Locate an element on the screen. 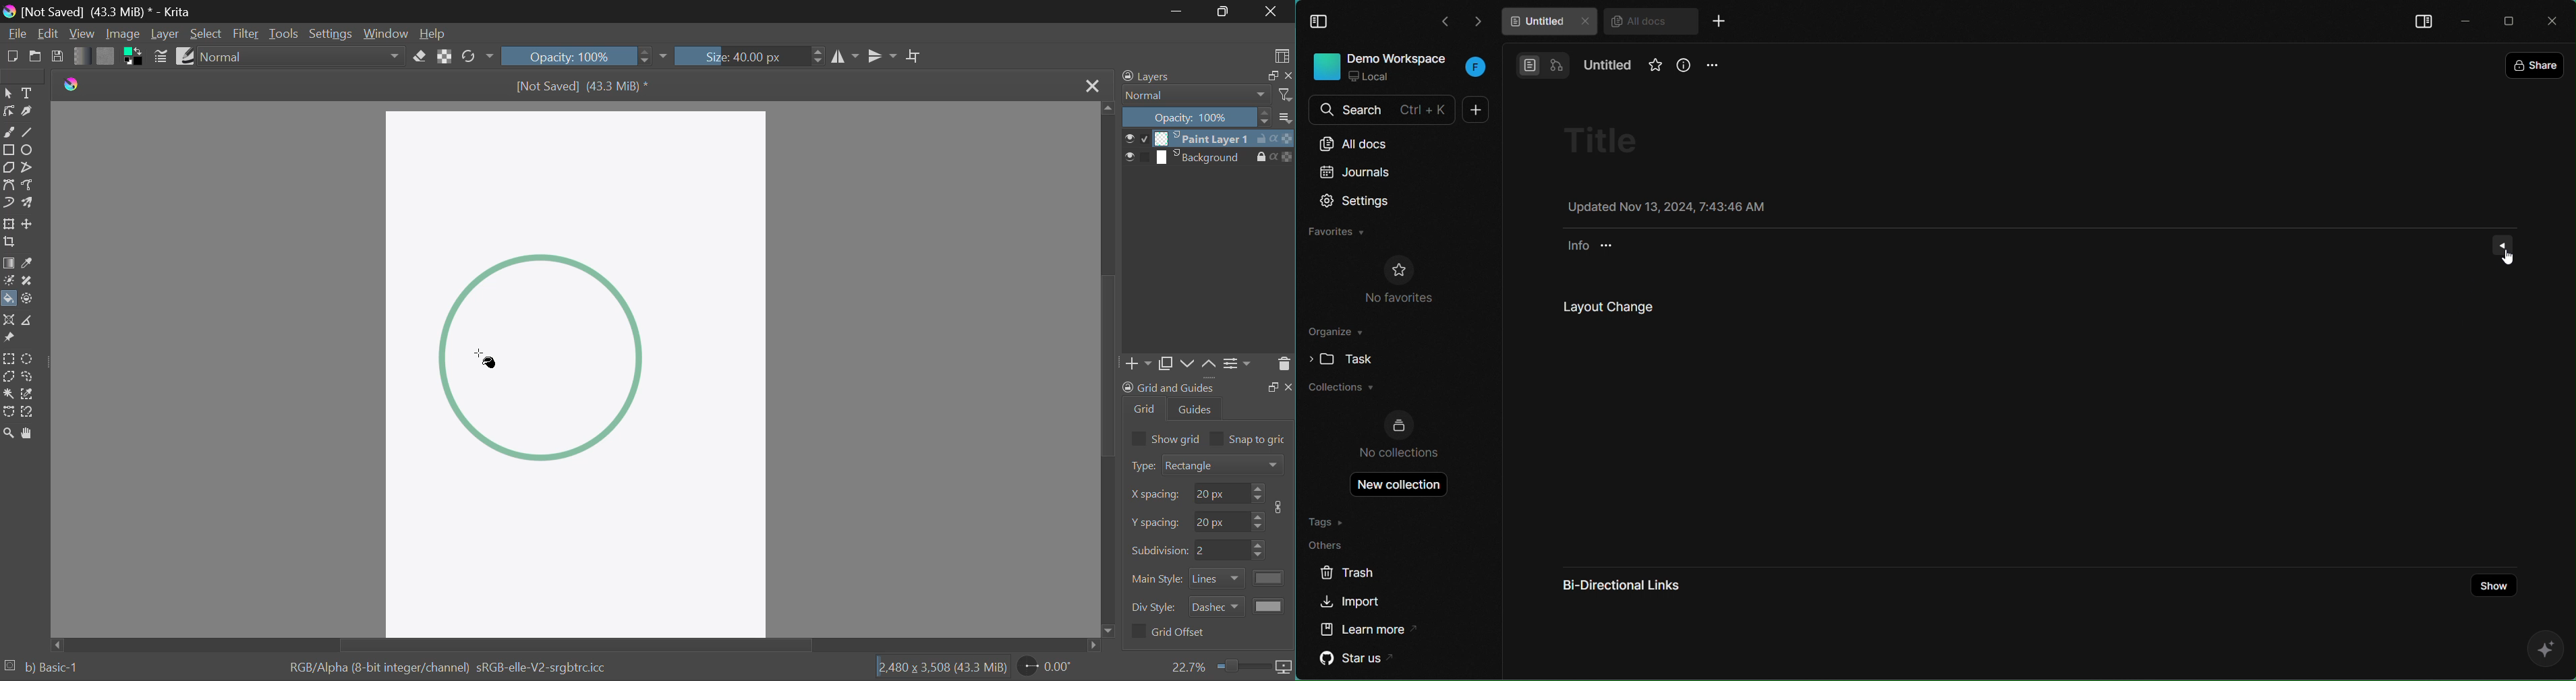  Reference Images is located at coordinates (8, 337).